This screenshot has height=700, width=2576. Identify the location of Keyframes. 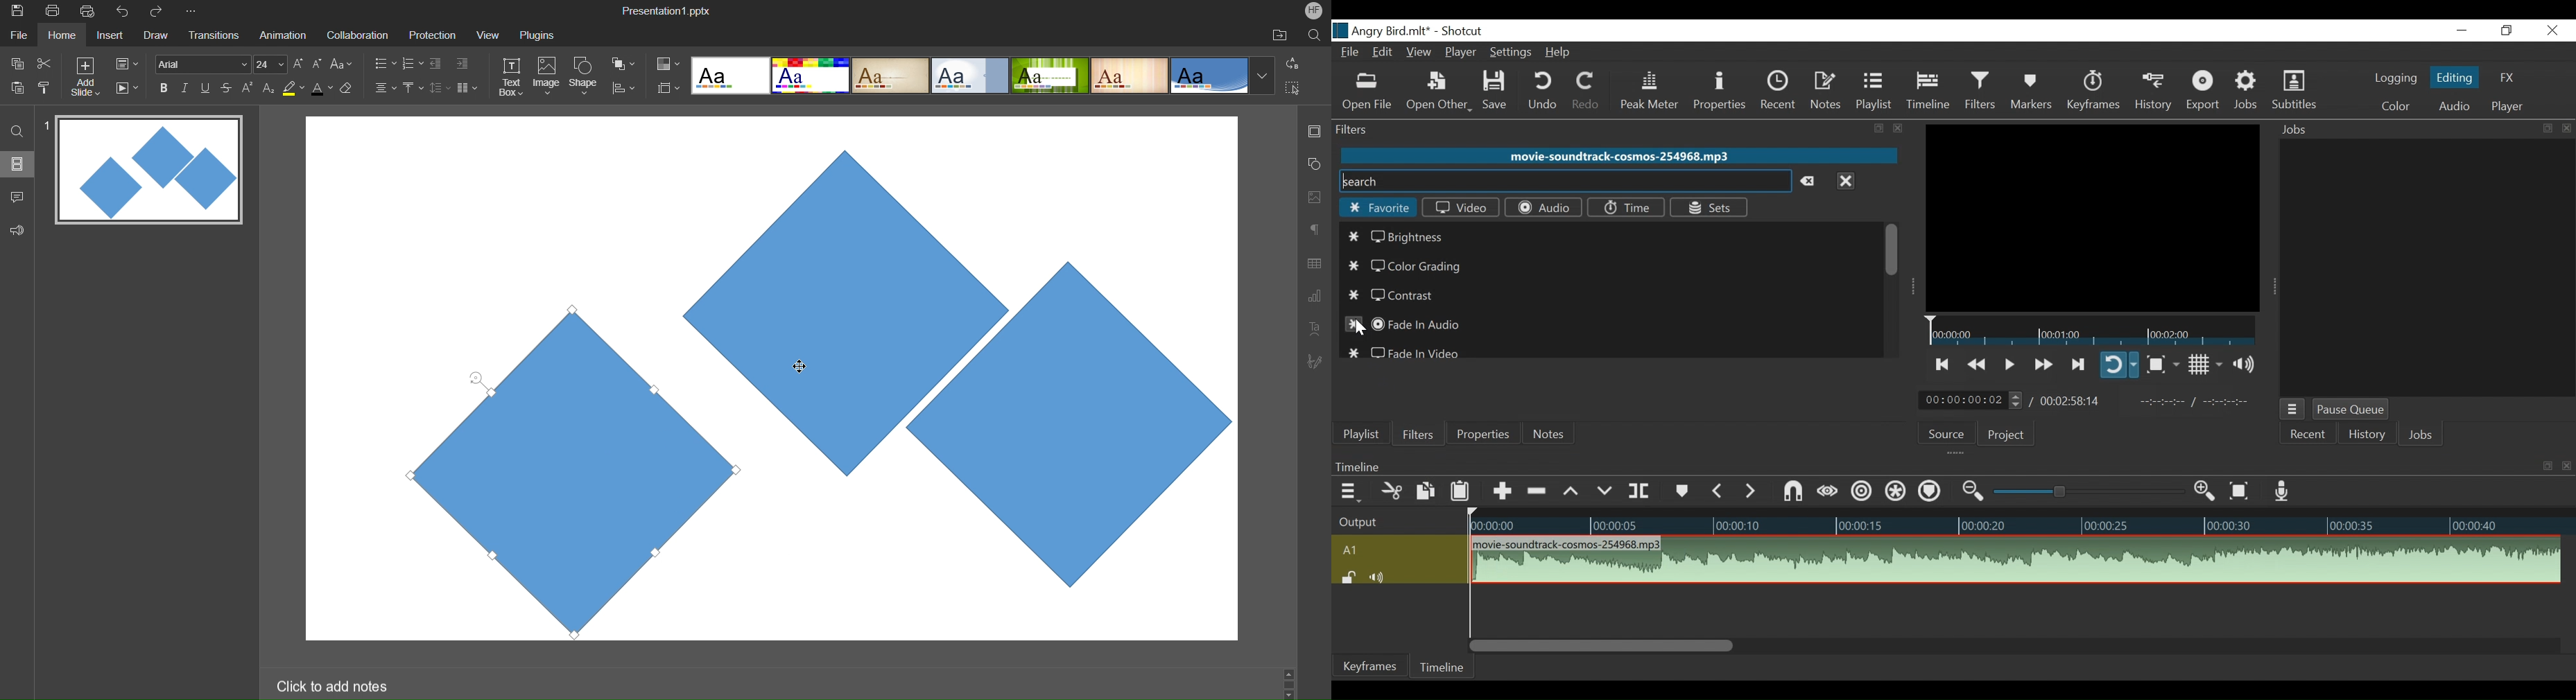
(1371, 666).